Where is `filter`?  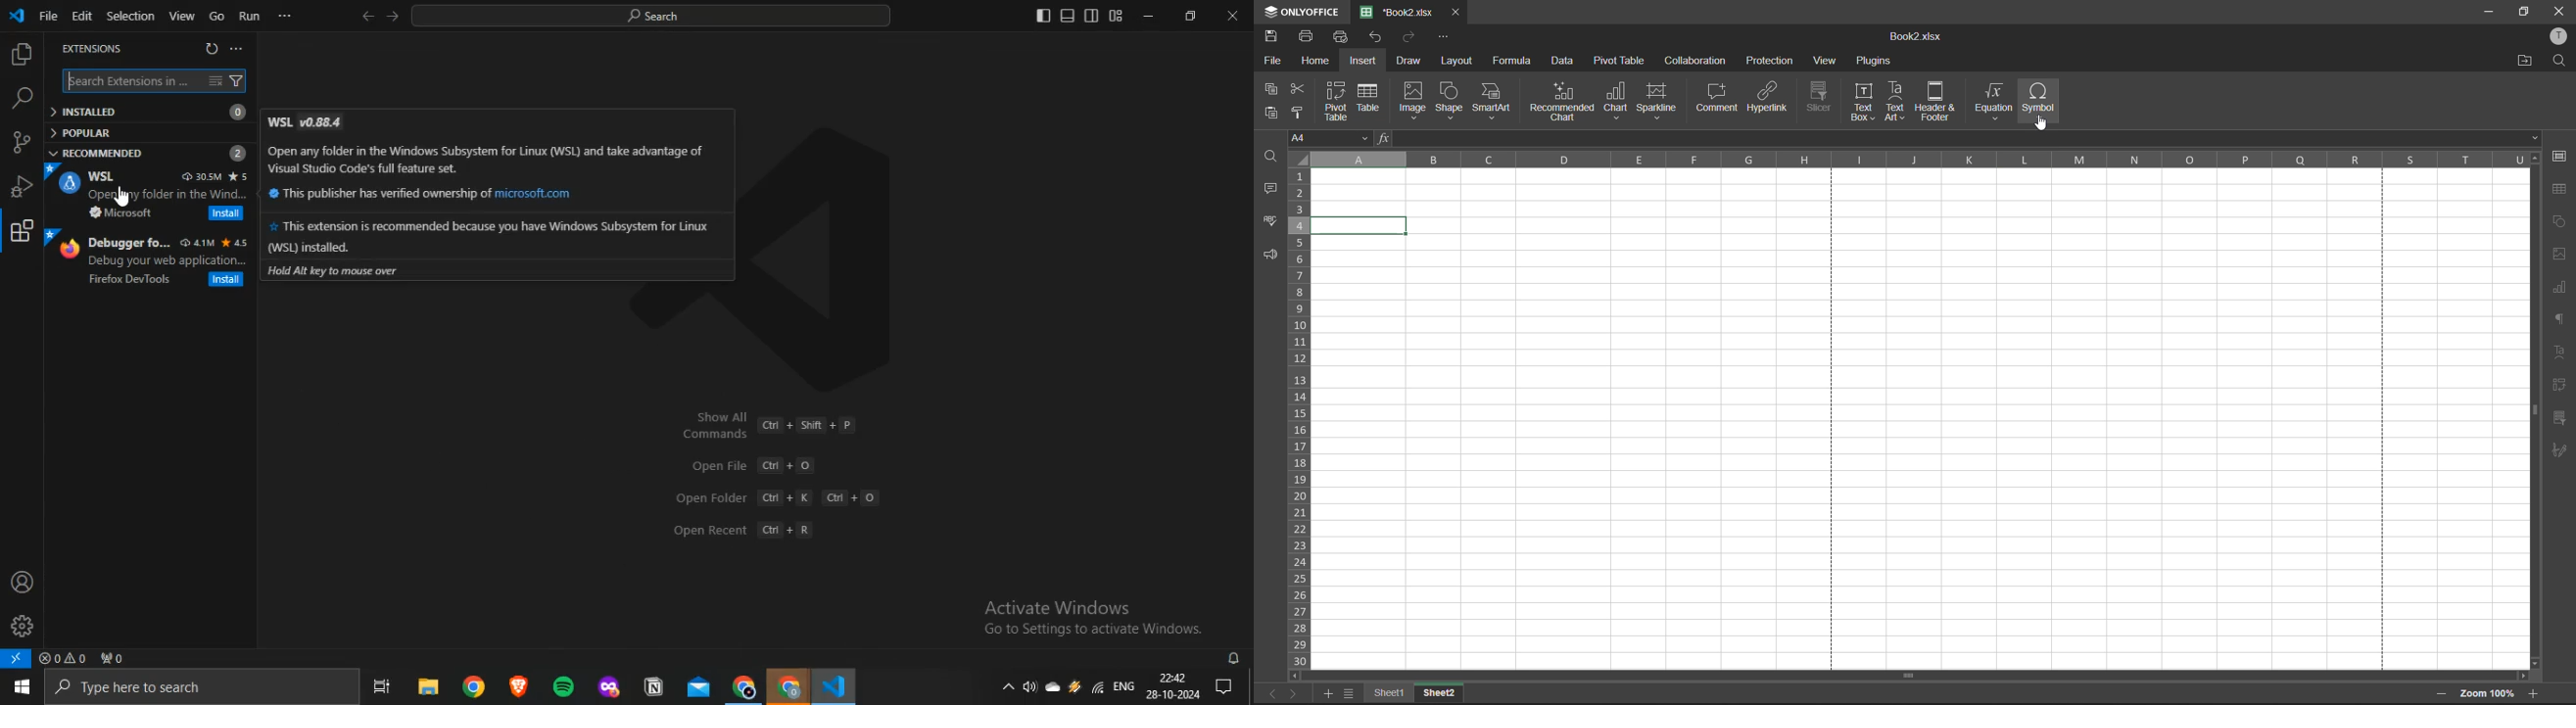 filter is located at coordinates (237, 81).